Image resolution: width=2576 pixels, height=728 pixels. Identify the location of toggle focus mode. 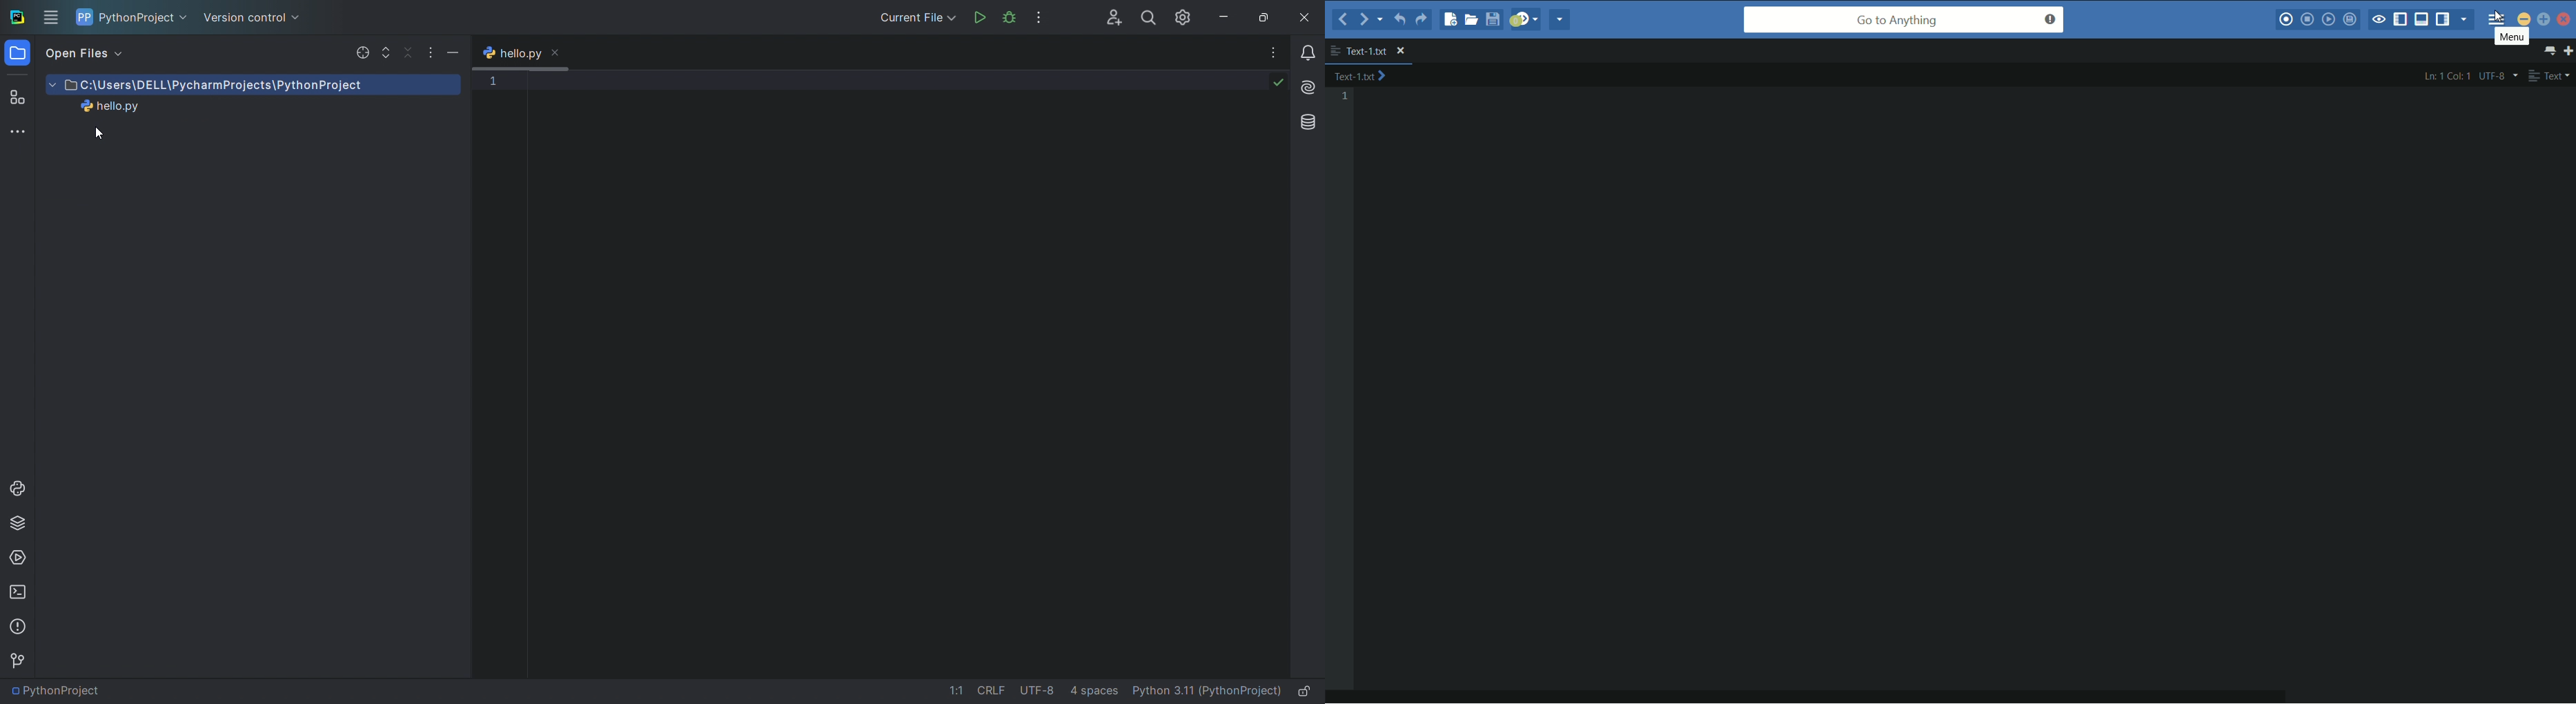
(2379, 20).